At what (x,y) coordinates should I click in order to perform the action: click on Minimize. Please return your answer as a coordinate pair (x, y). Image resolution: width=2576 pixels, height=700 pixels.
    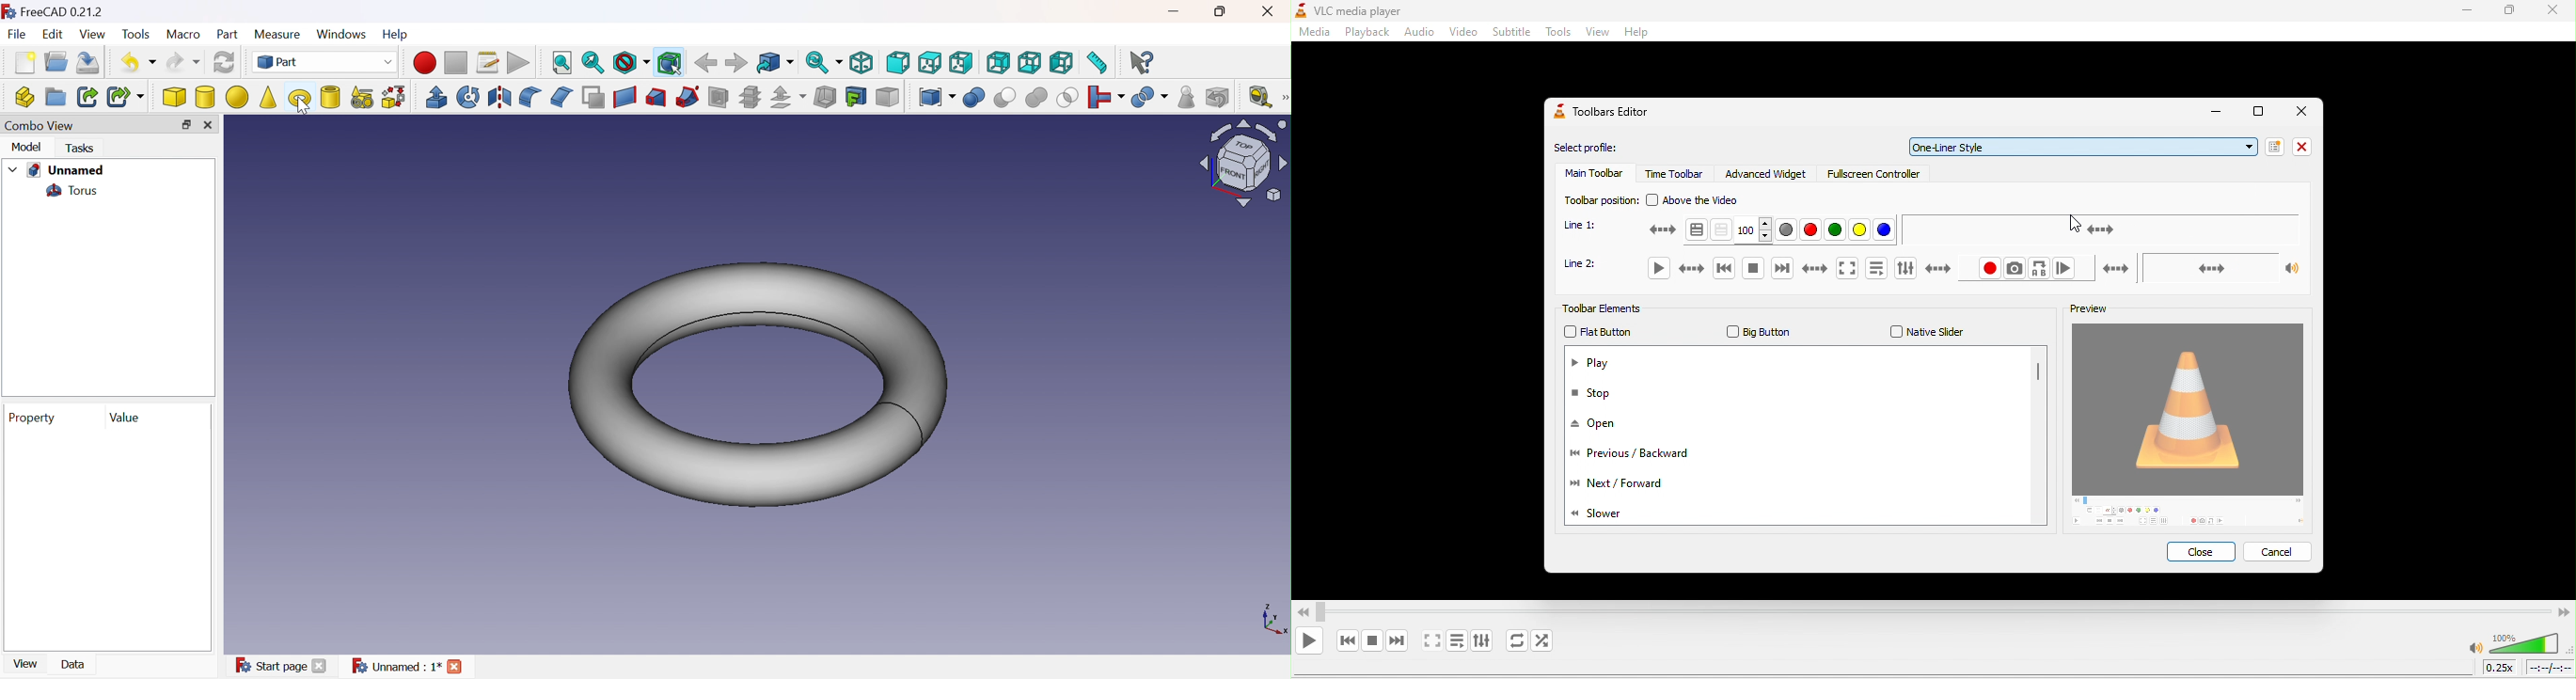
    Looking at the image, I should click on (1177, 11).